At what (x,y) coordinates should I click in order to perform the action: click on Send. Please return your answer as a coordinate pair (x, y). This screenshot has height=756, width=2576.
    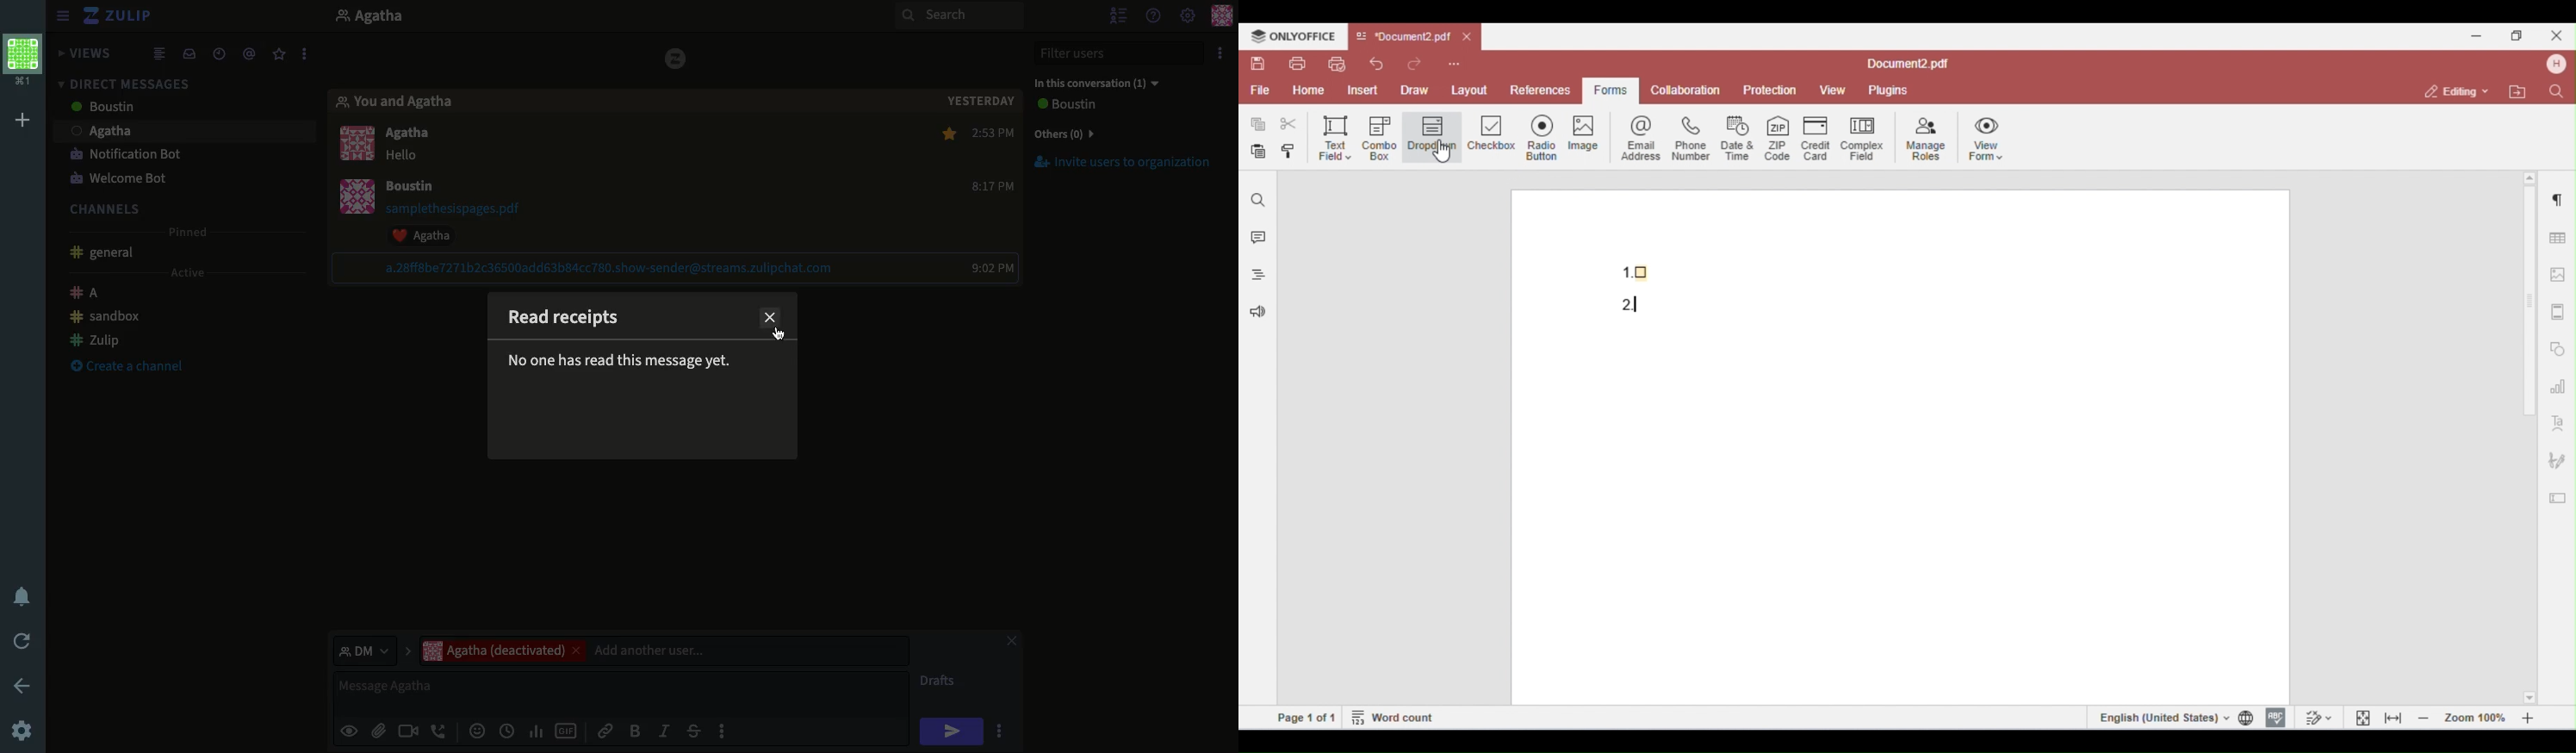
    Looking at the image, I should click on (952, 731).